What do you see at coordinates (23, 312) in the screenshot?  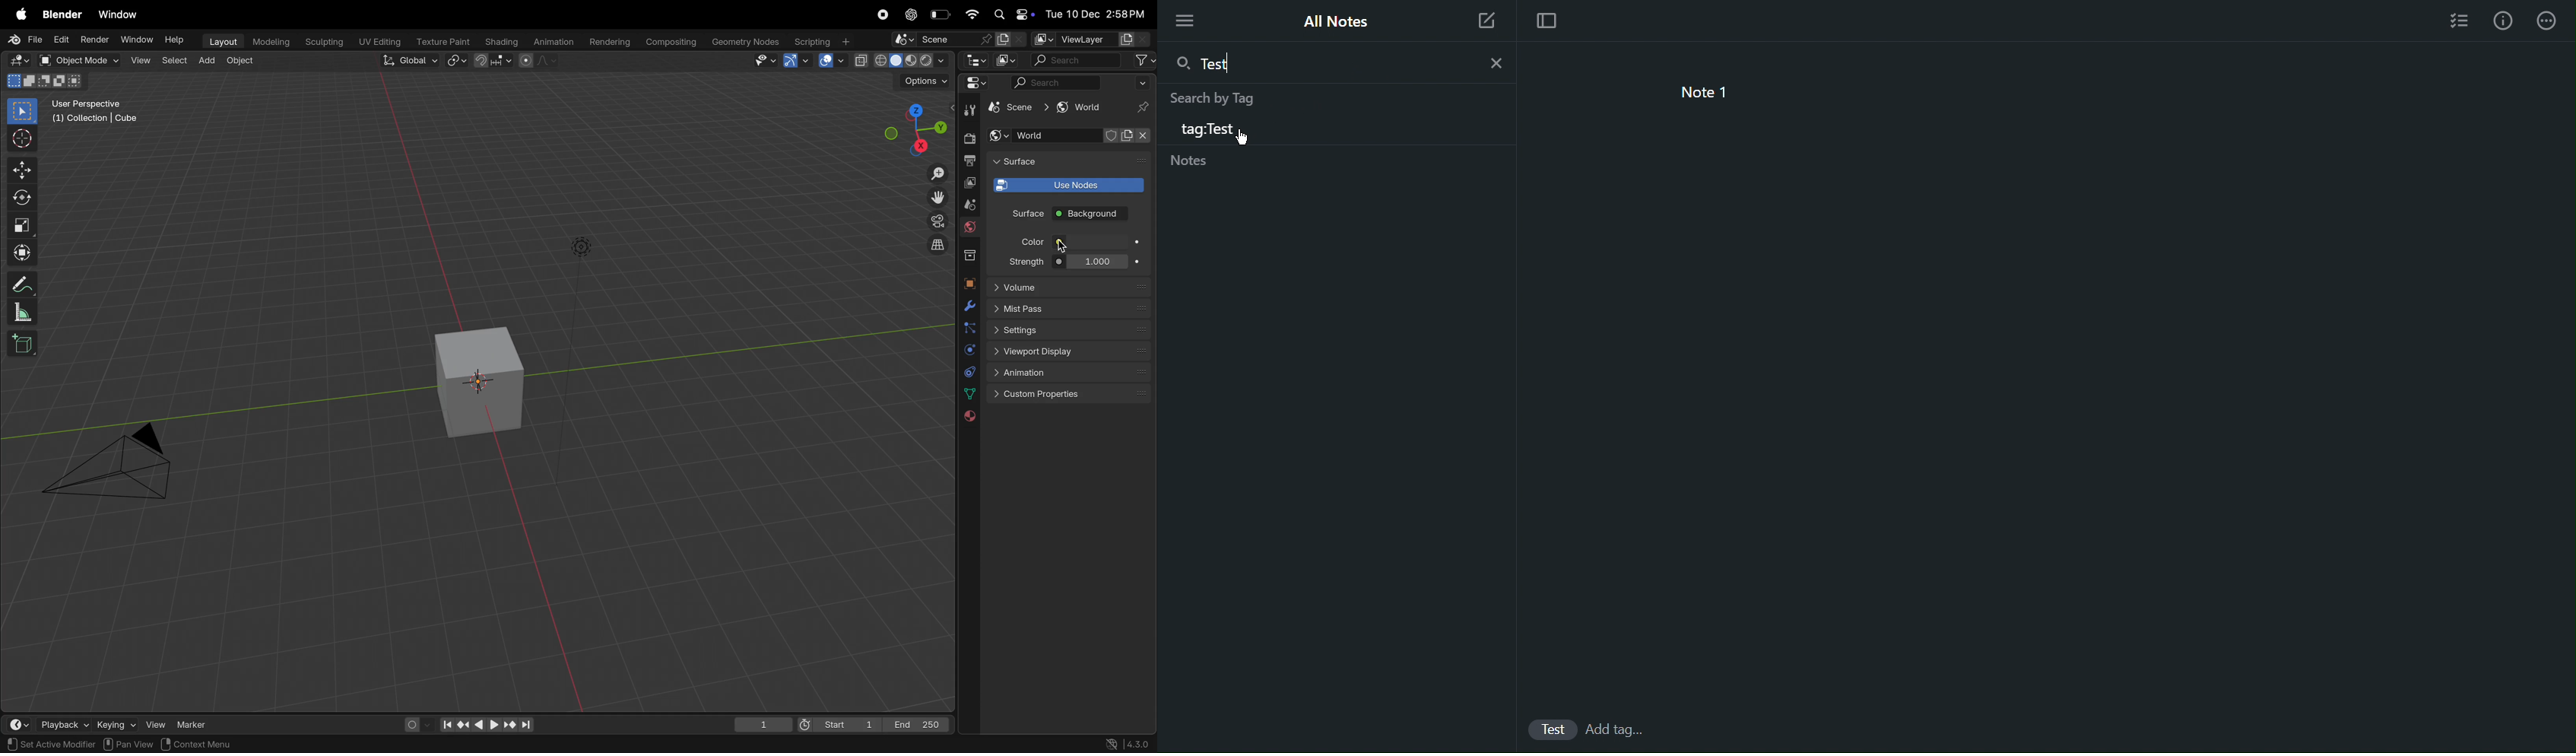 I see `measure` at bounding box center [23, 312].